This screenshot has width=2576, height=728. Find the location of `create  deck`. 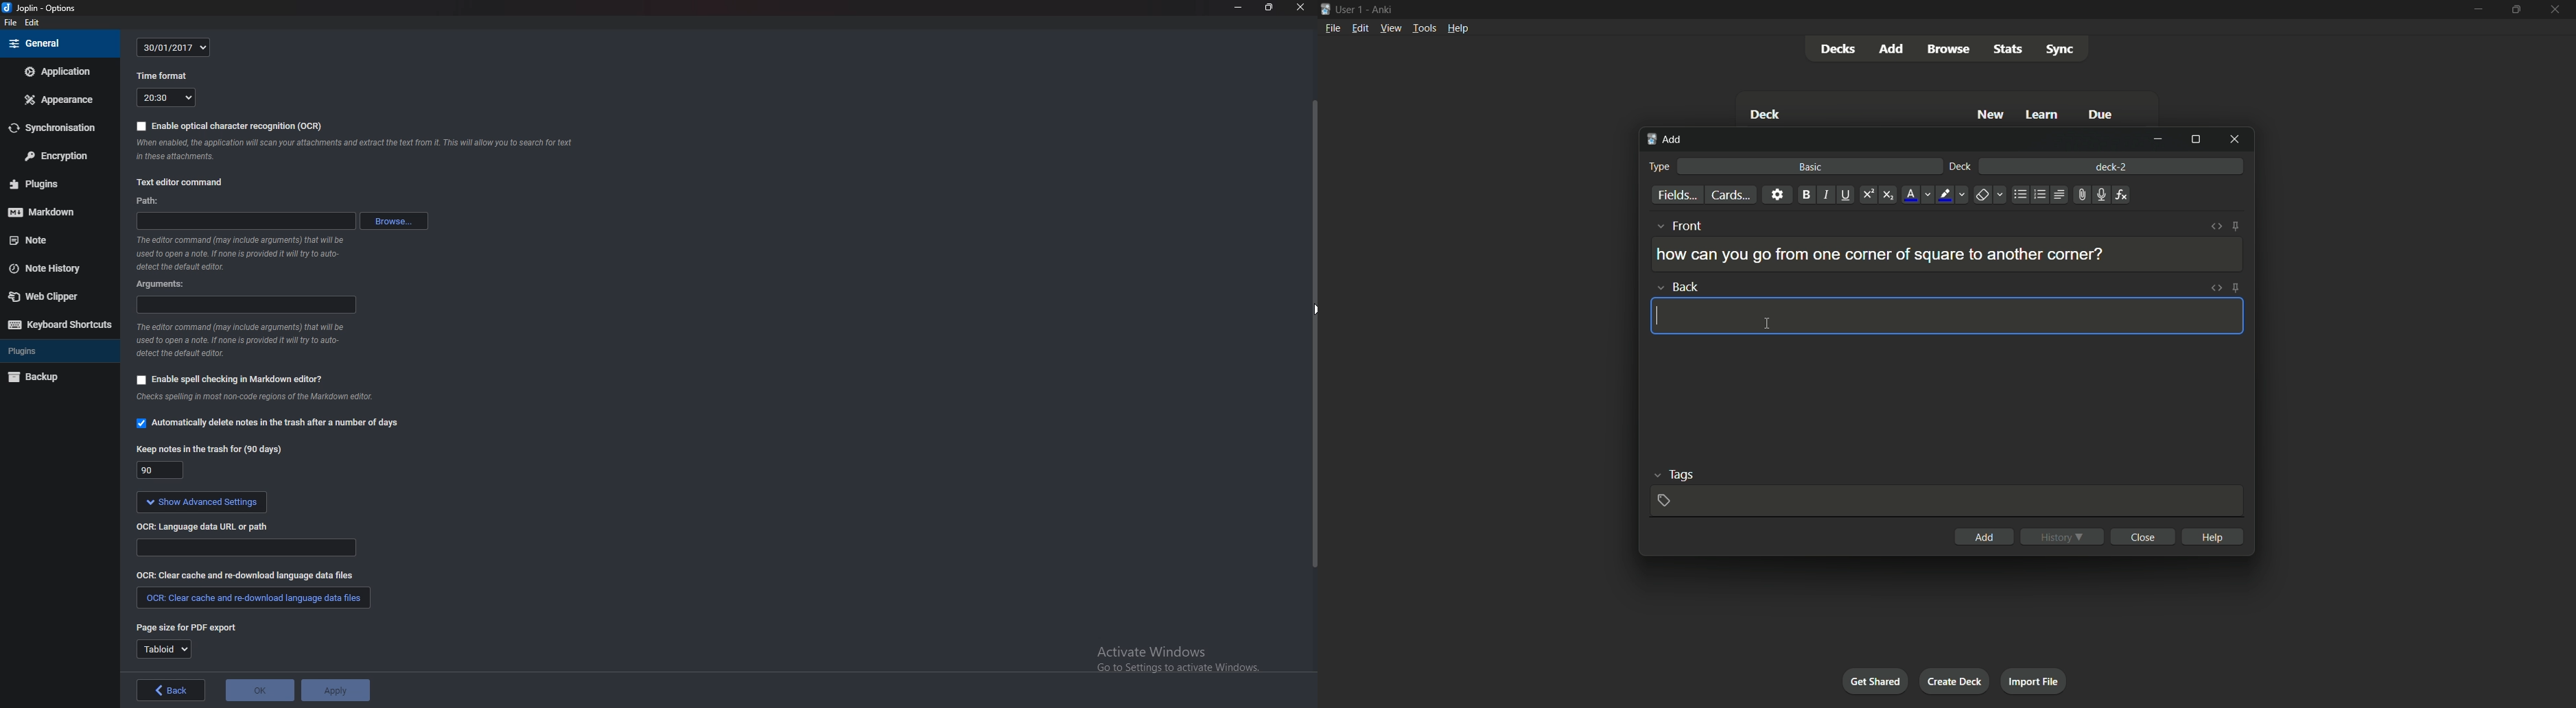

create  deck is located at coordinates (1956, 681).